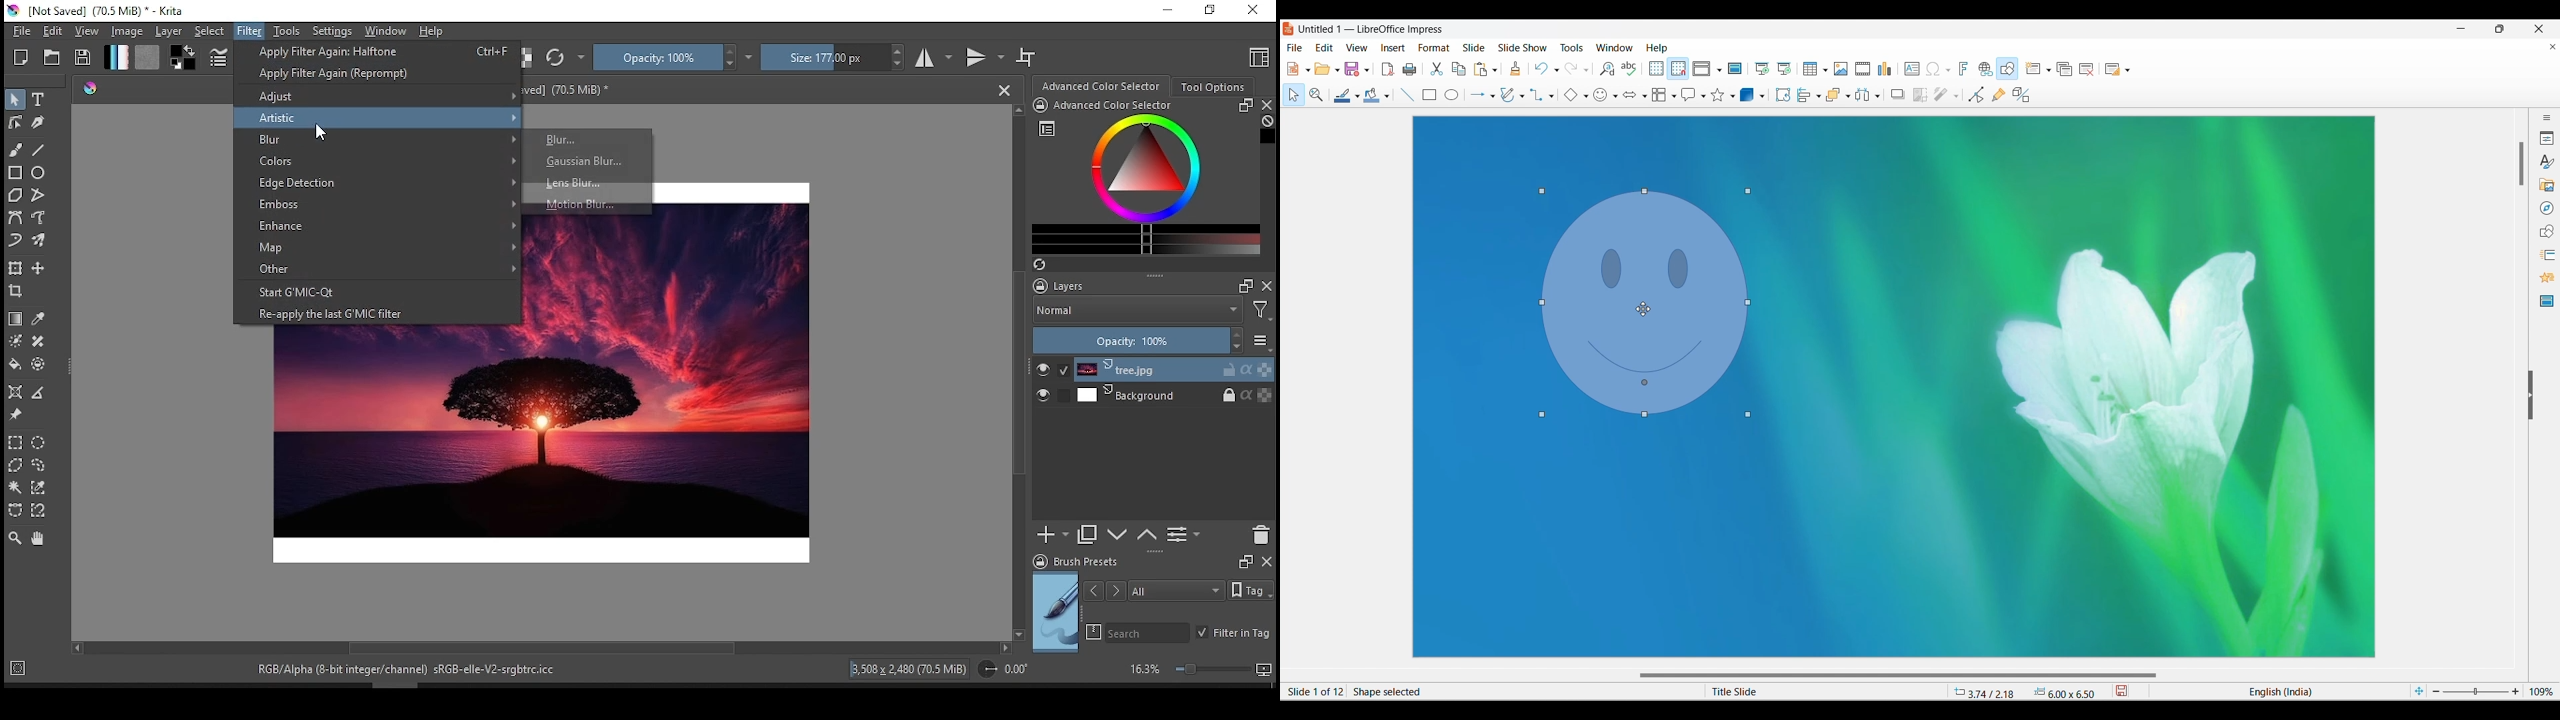  Describe the element at coordinates (1586, 71) in the screenshot. I see `Redo specific action` at that location.